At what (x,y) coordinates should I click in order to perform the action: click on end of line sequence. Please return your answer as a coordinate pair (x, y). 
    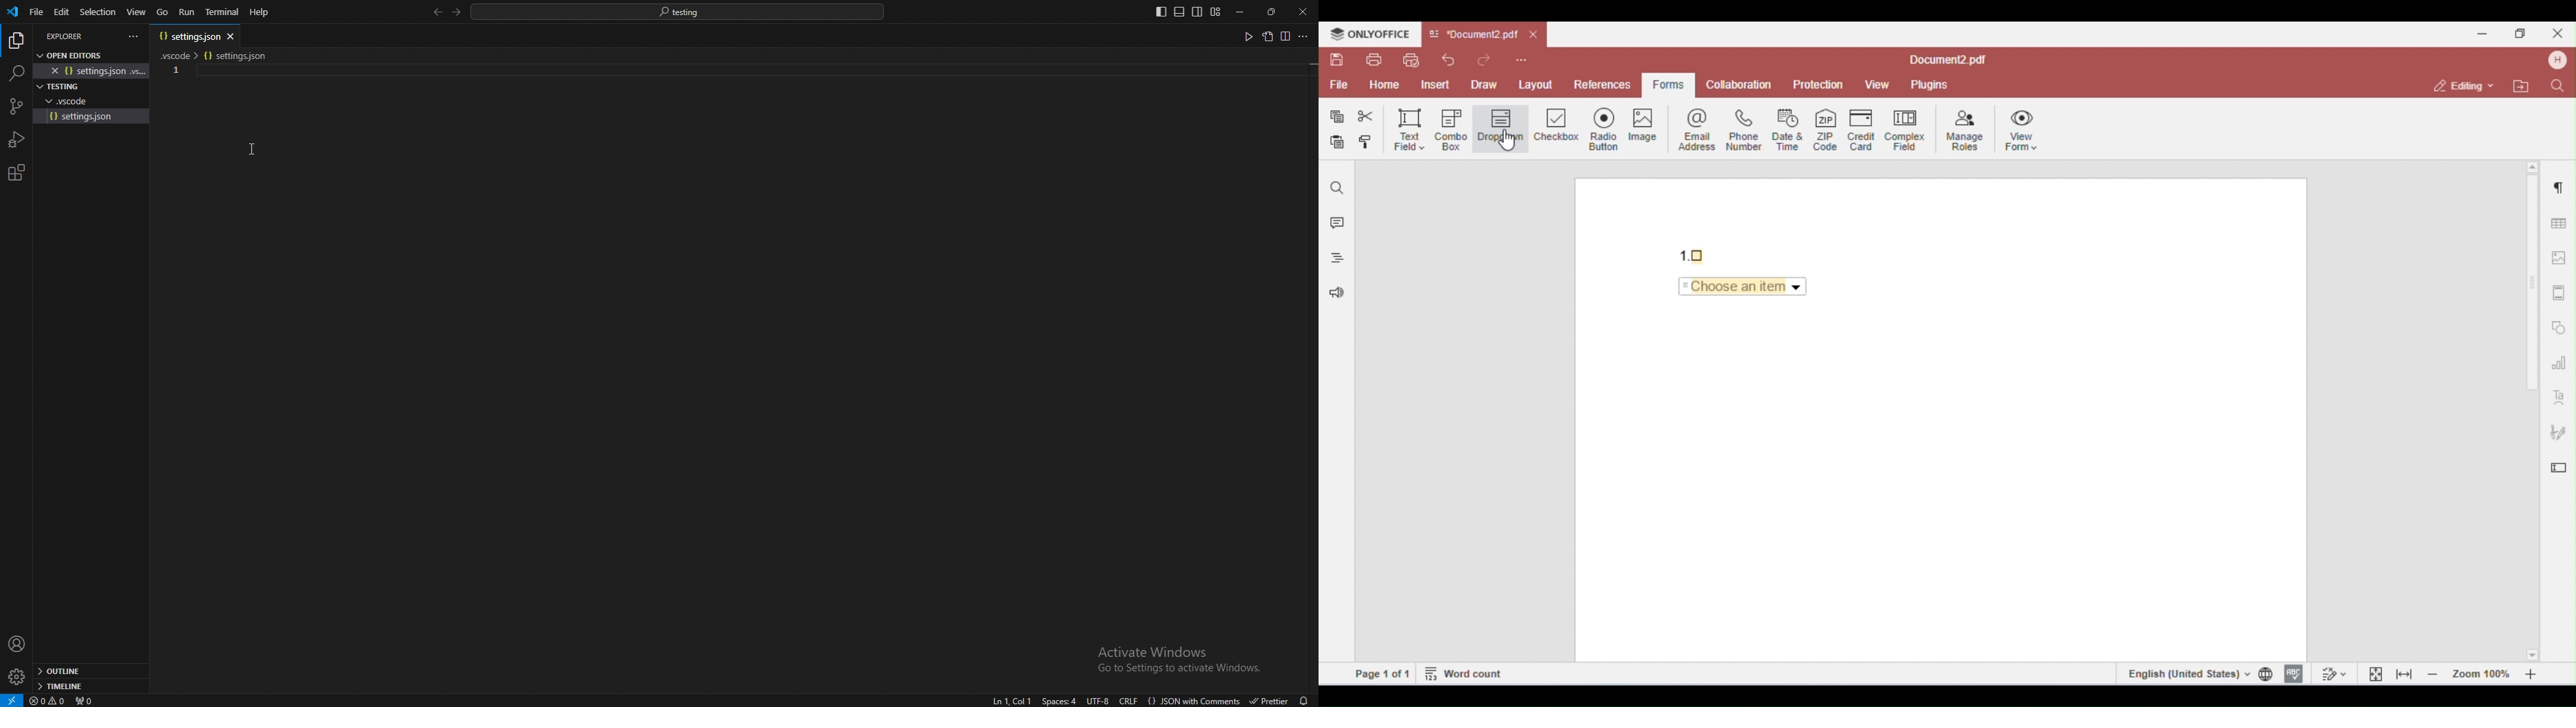
    Looking at the image, I should click on (1128, 701).